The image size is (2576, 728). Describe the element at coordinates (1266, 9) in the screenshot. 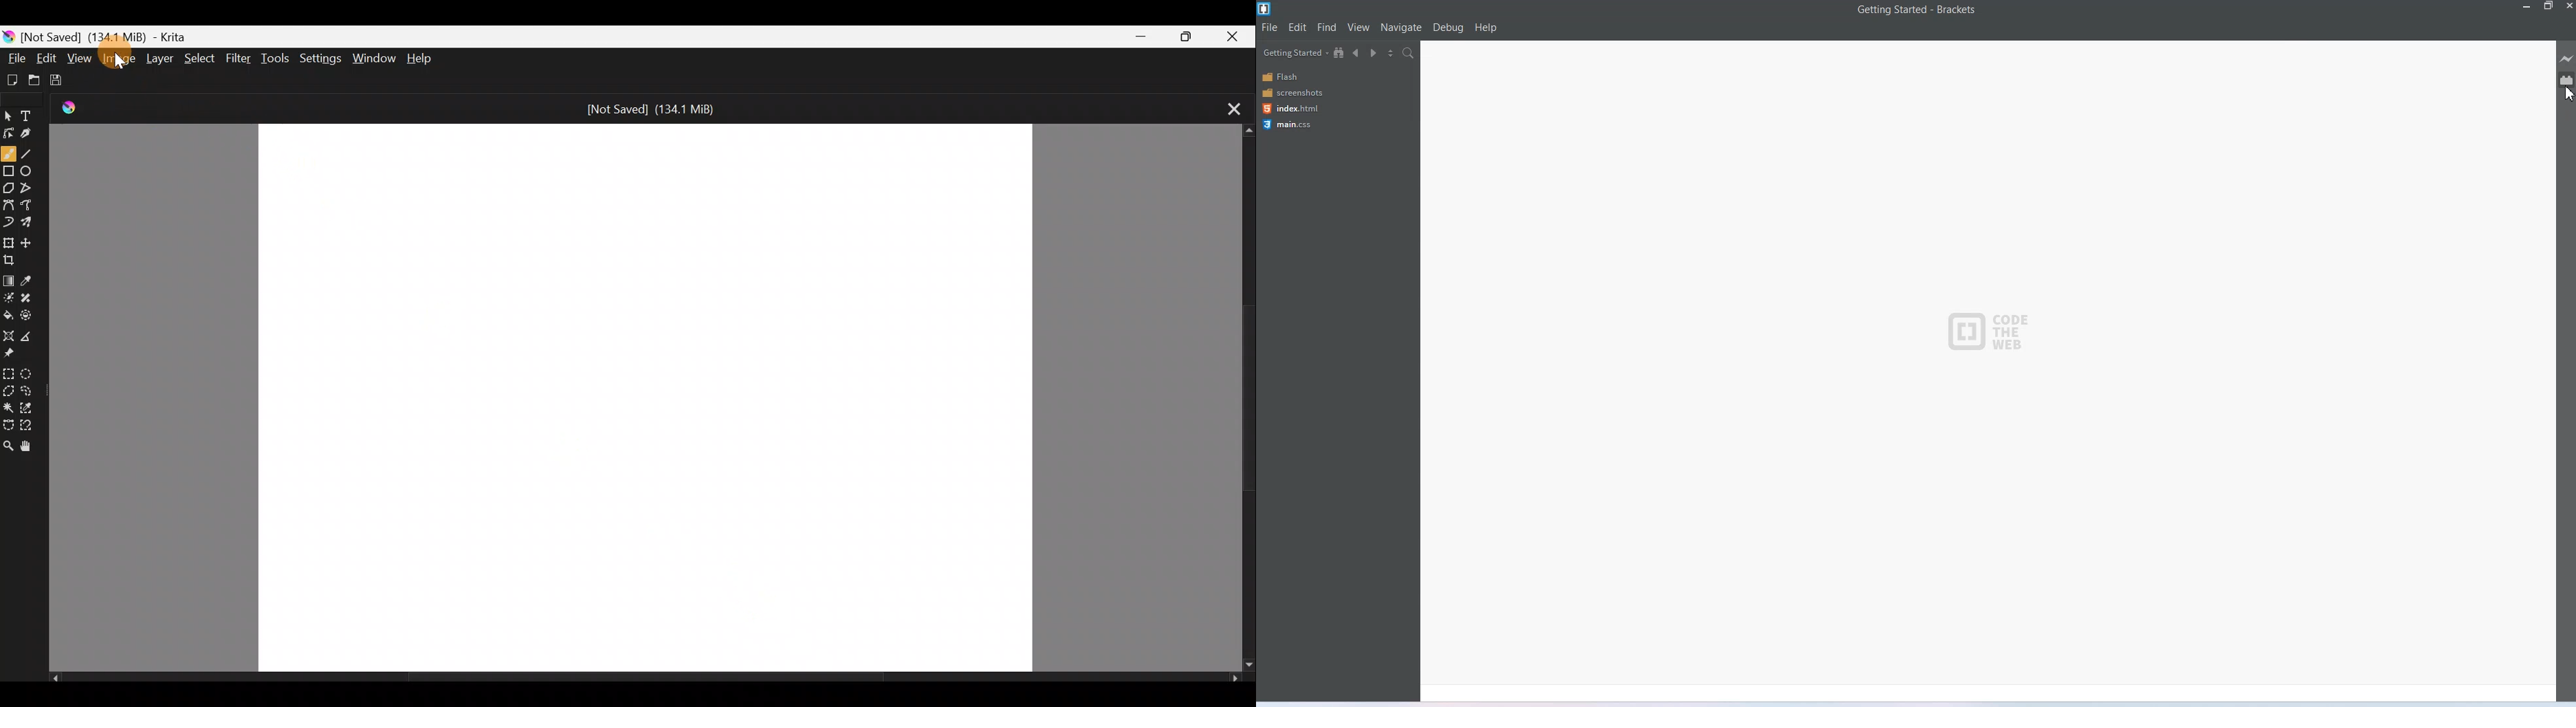

I see `Logo` at that location.